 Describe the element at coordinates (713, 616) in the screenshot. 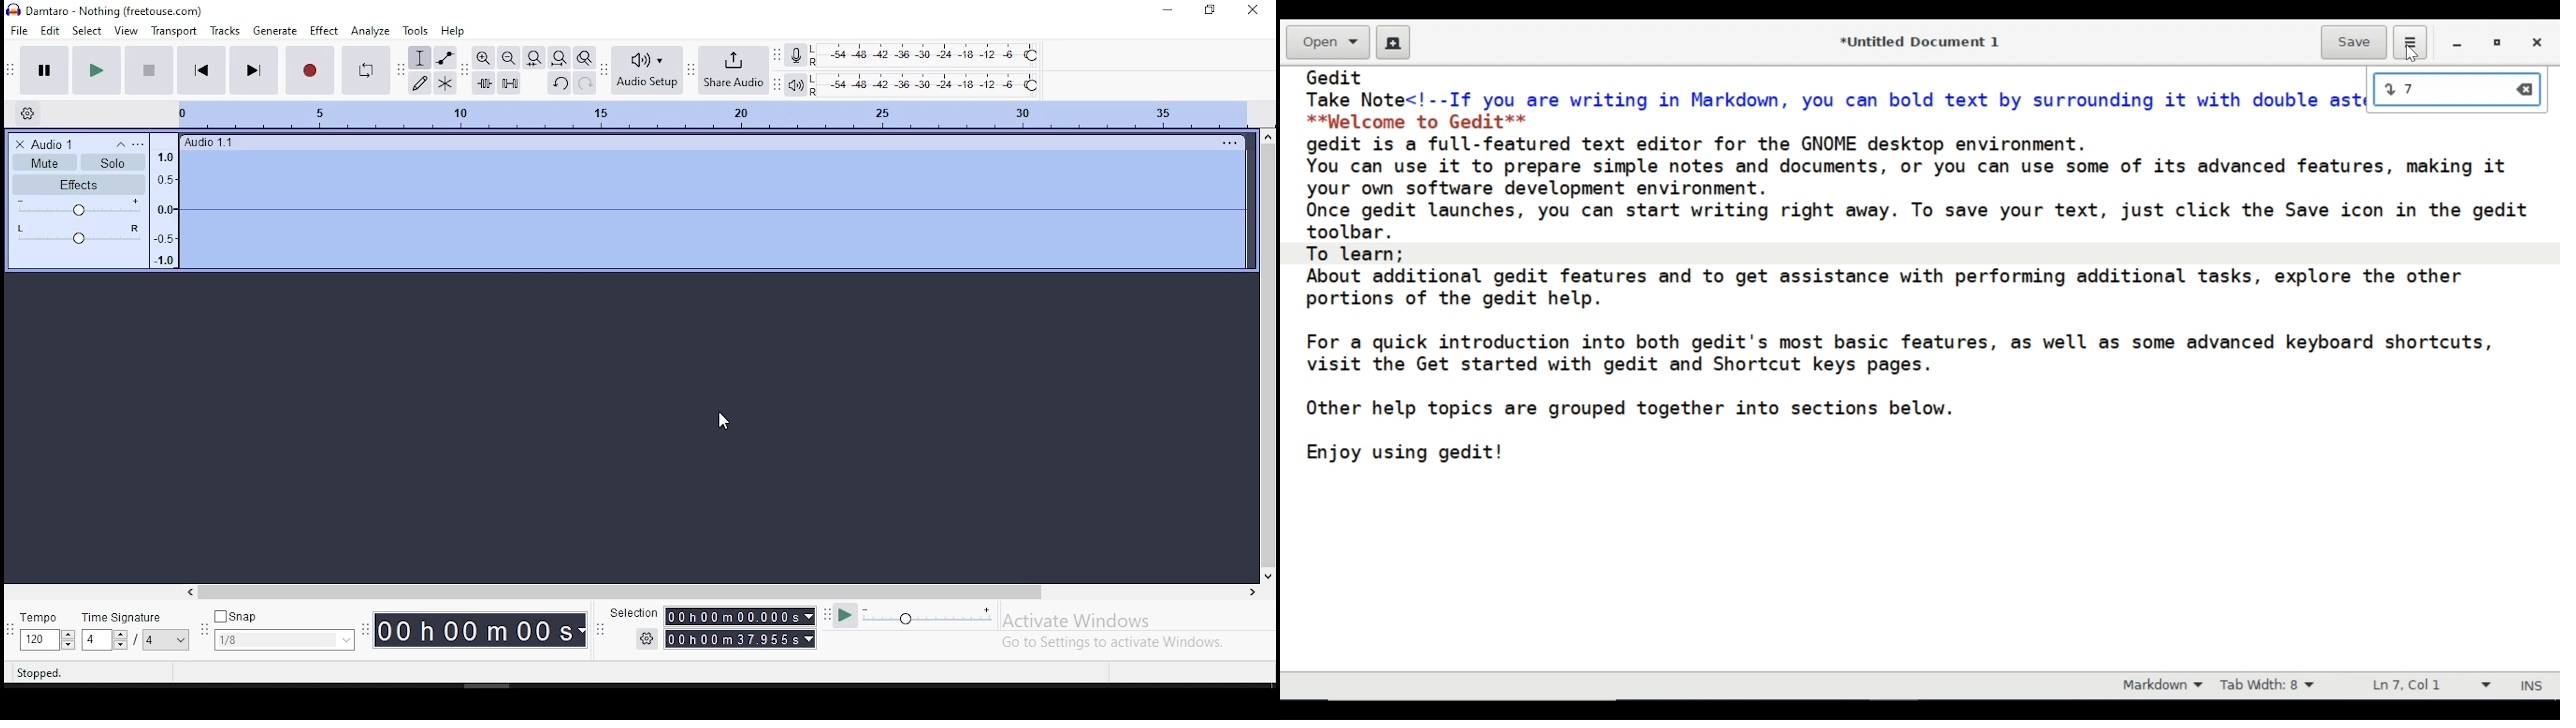

I see `Selection timer` at that location.